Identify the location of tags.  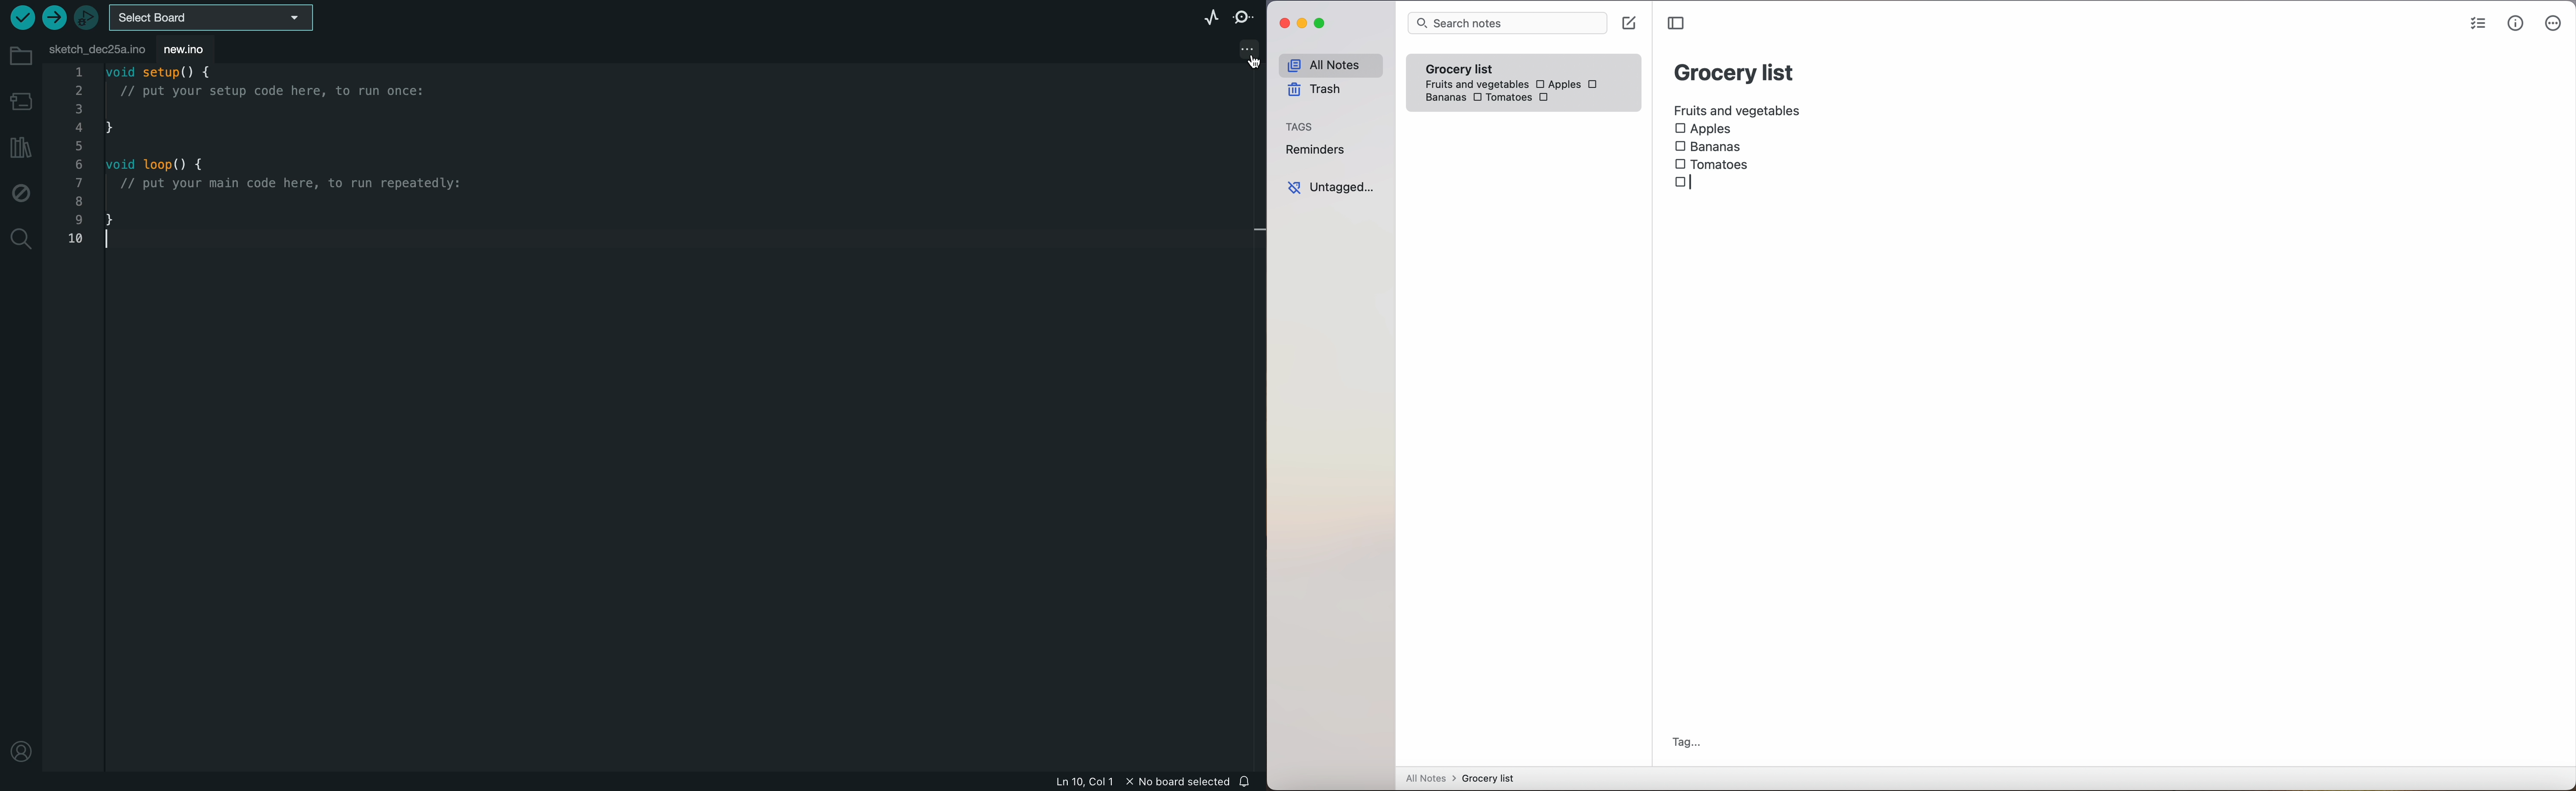
(1300, 128).